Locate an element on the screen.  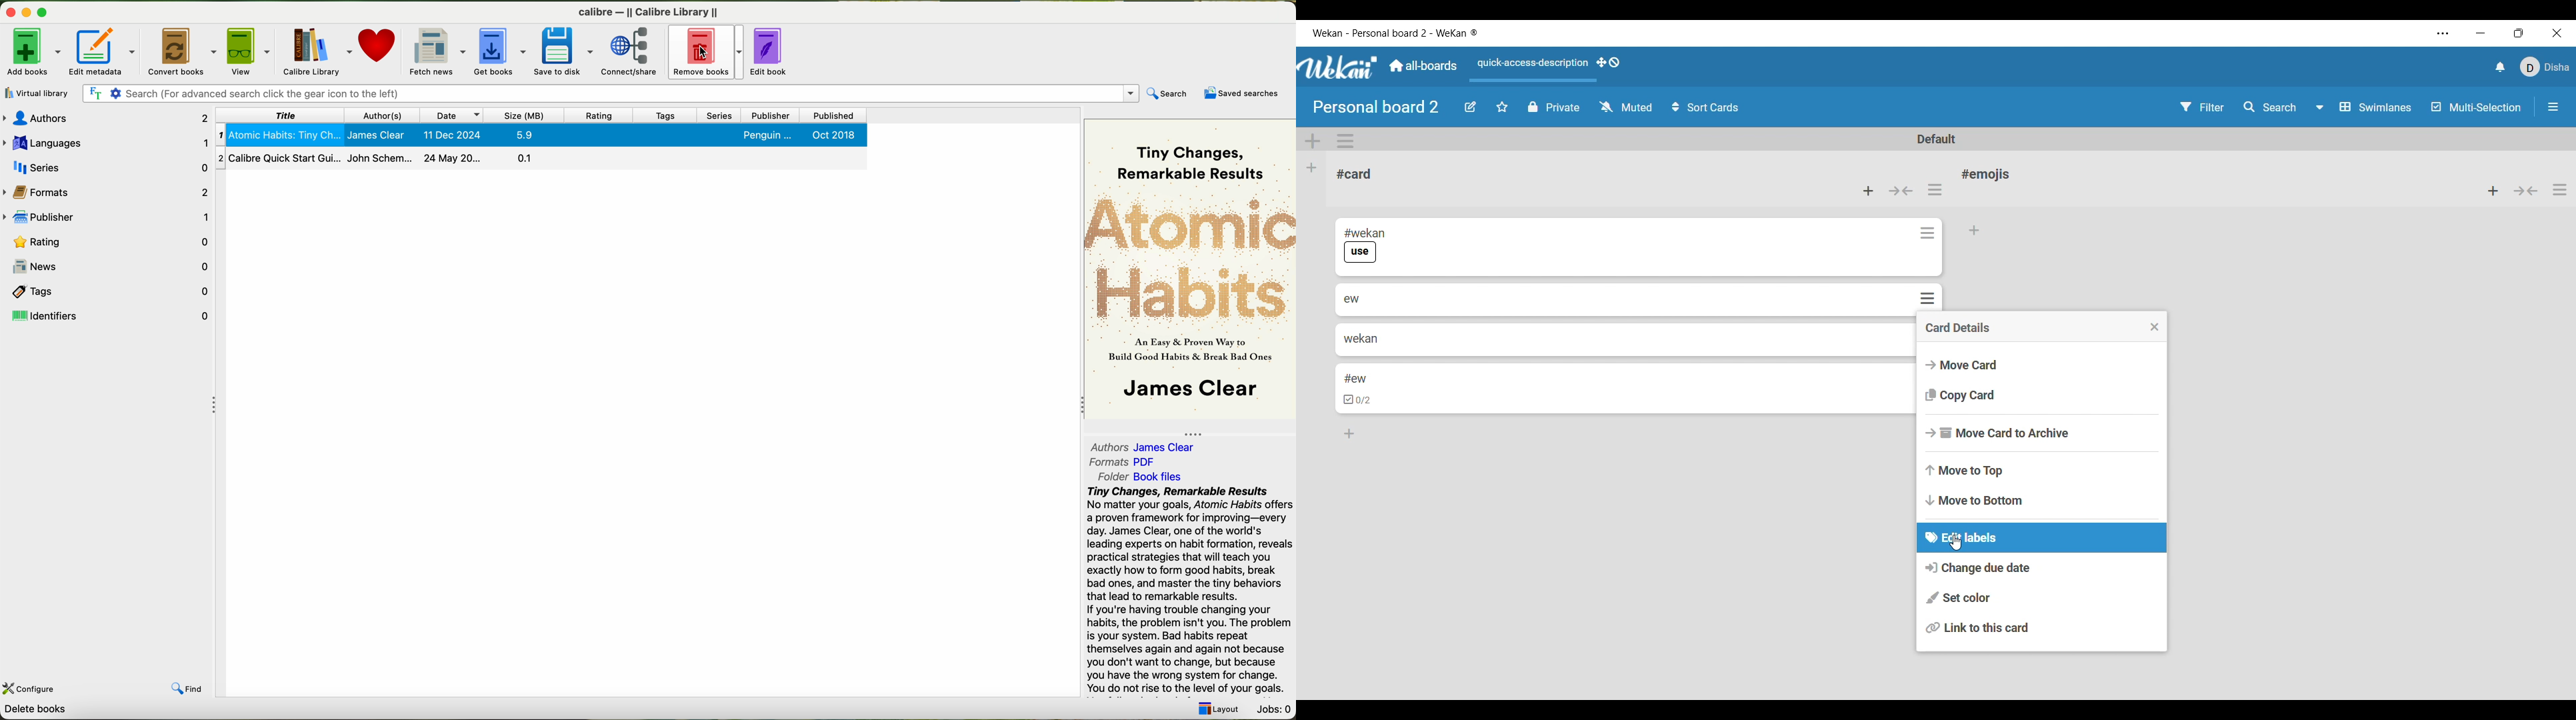
publisher is located at coordinates (771, 115).